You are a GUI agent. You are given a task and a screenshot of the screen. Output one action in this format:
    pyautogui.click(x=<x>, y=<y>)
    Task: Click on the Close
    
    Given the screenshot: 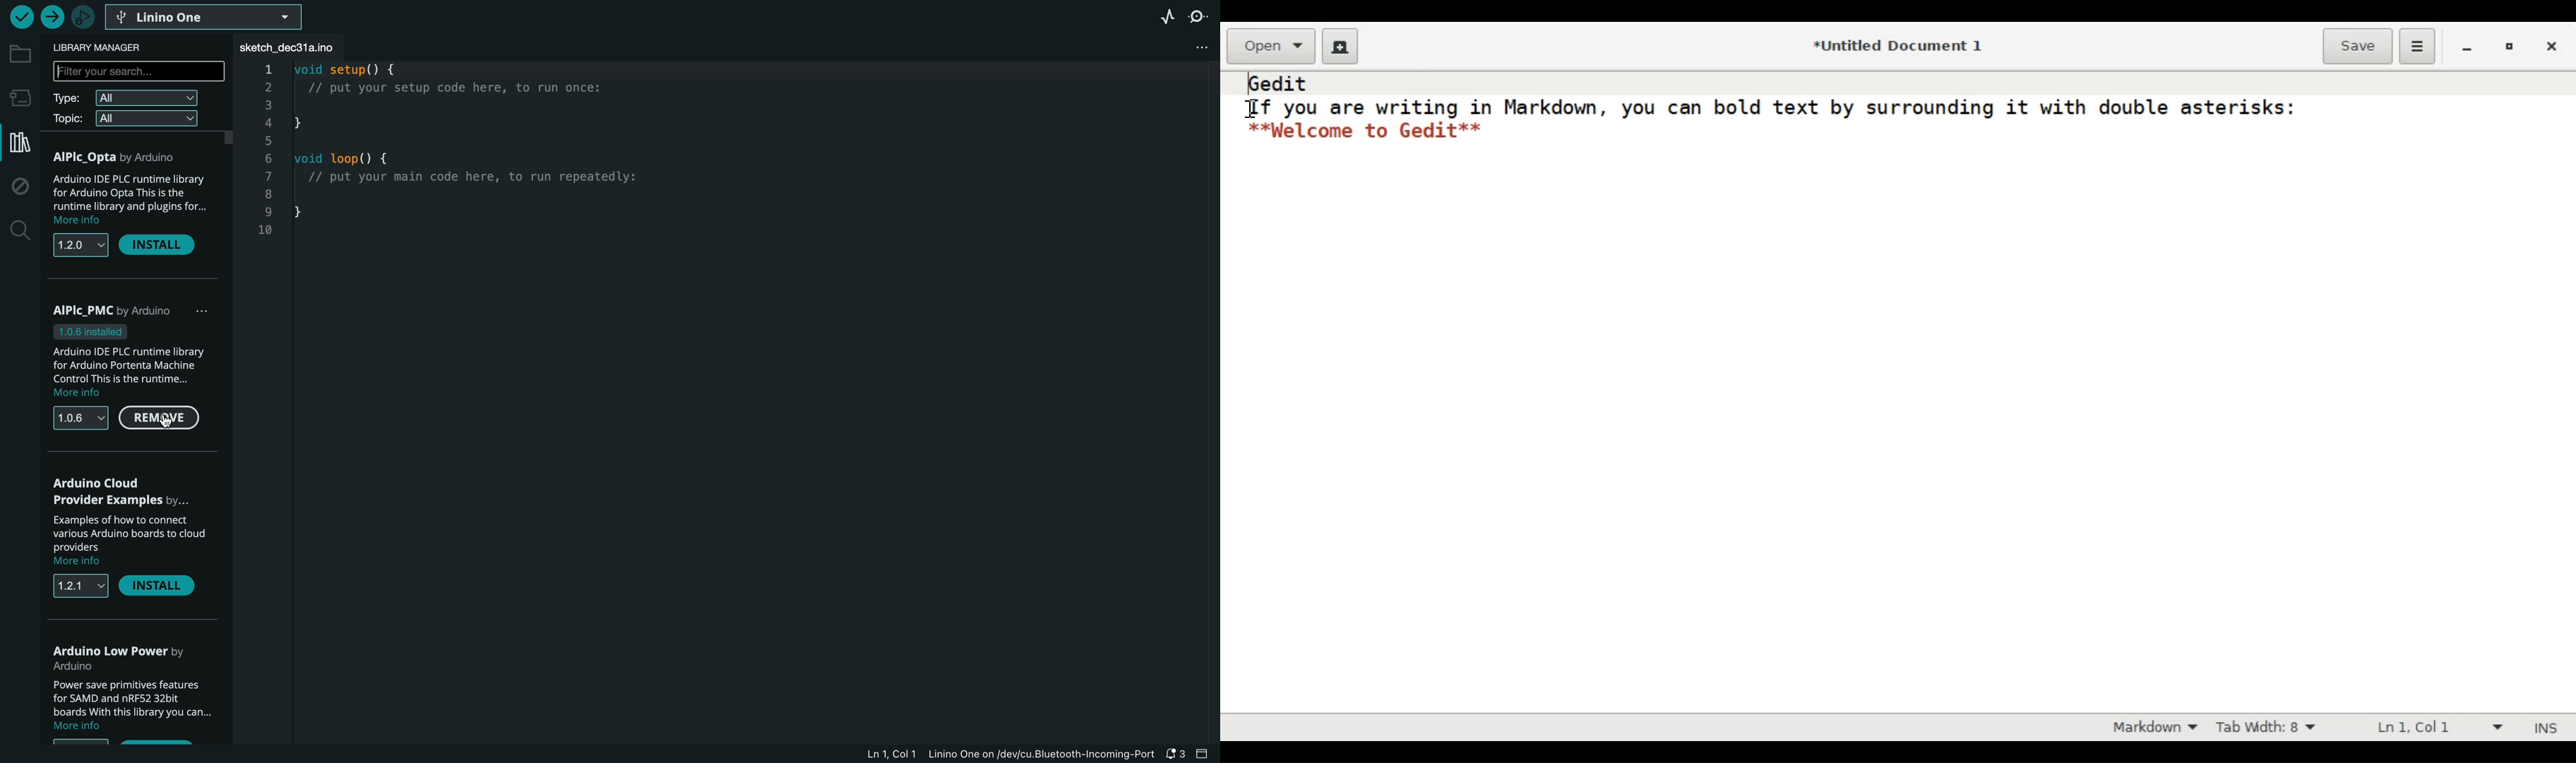 What is the action you would take?
    pyautogui.click(x=2553, y=47)
    